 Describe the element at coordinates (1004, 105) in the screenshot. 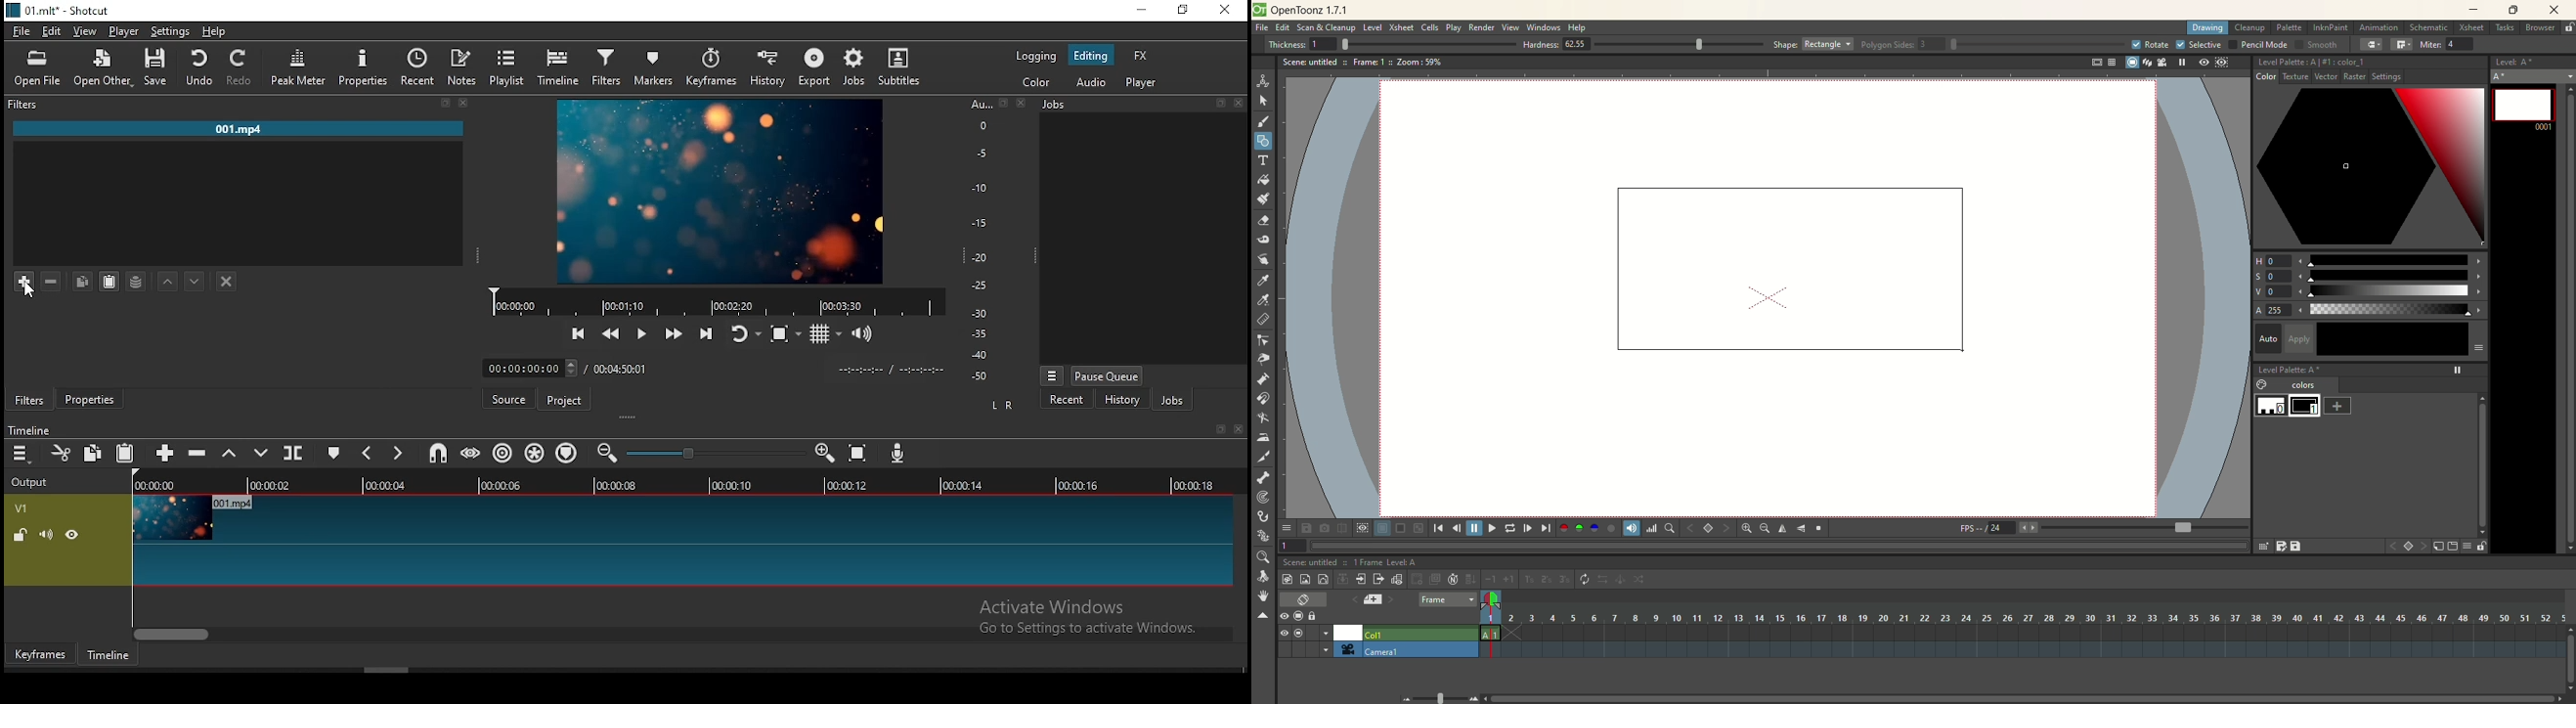

I see `fullscreen` at that location.